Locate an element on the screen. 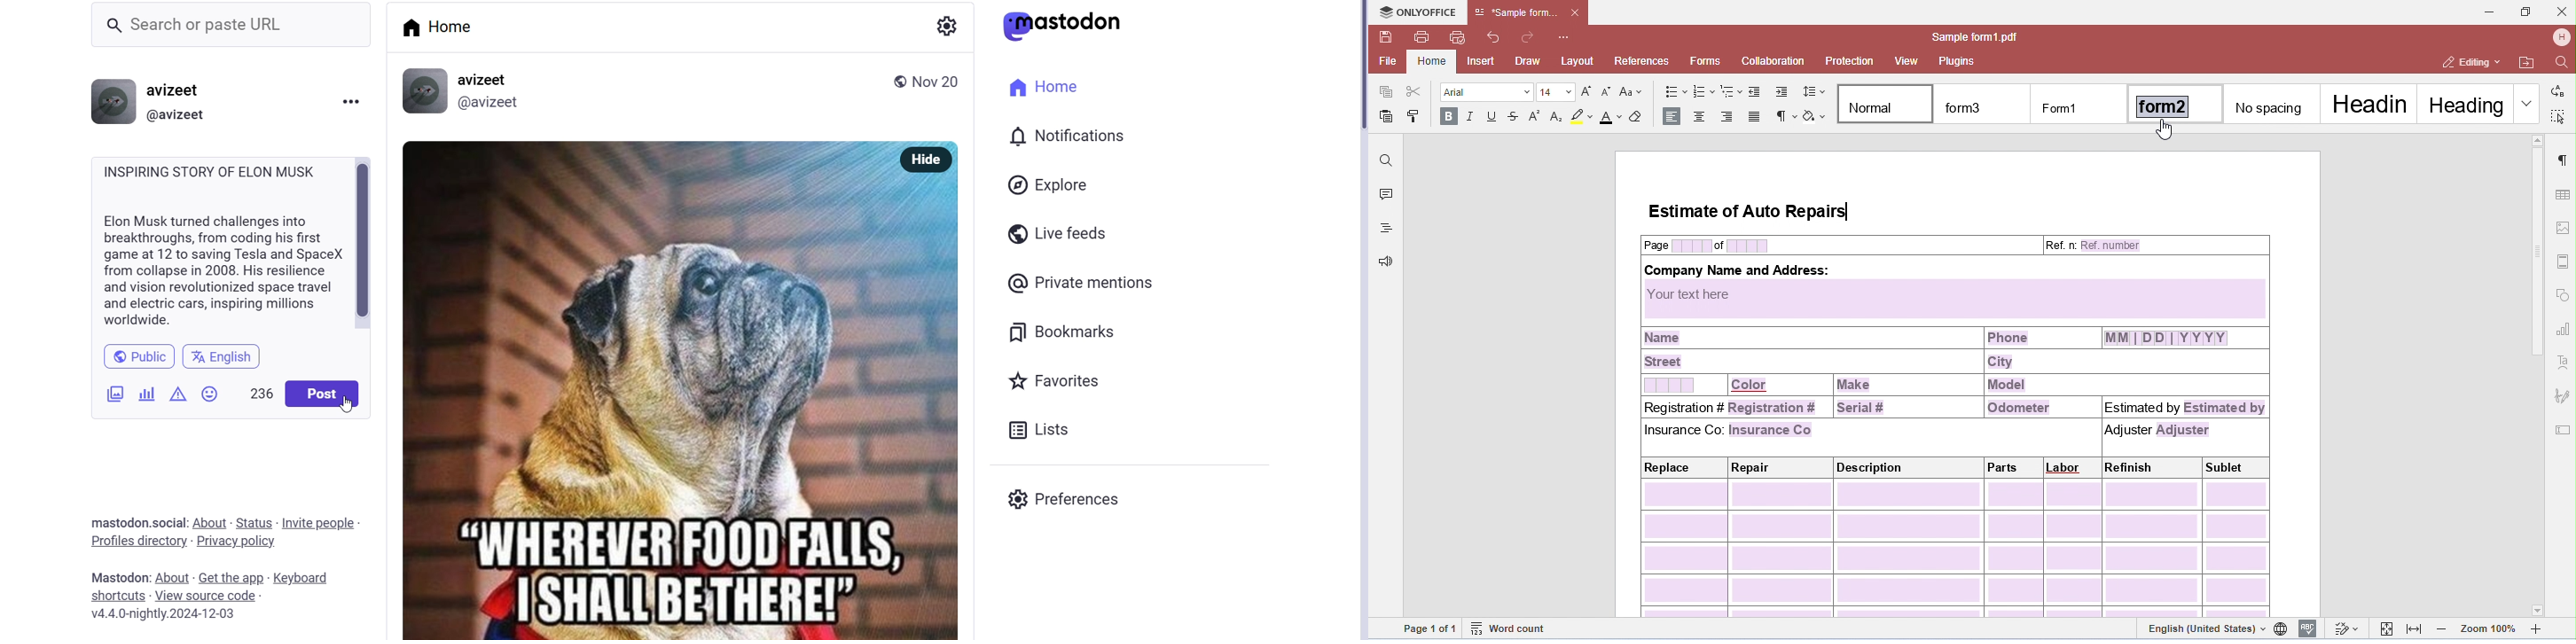 The image size is (2576, 644). add a poll is located at coordinates (143, 393).